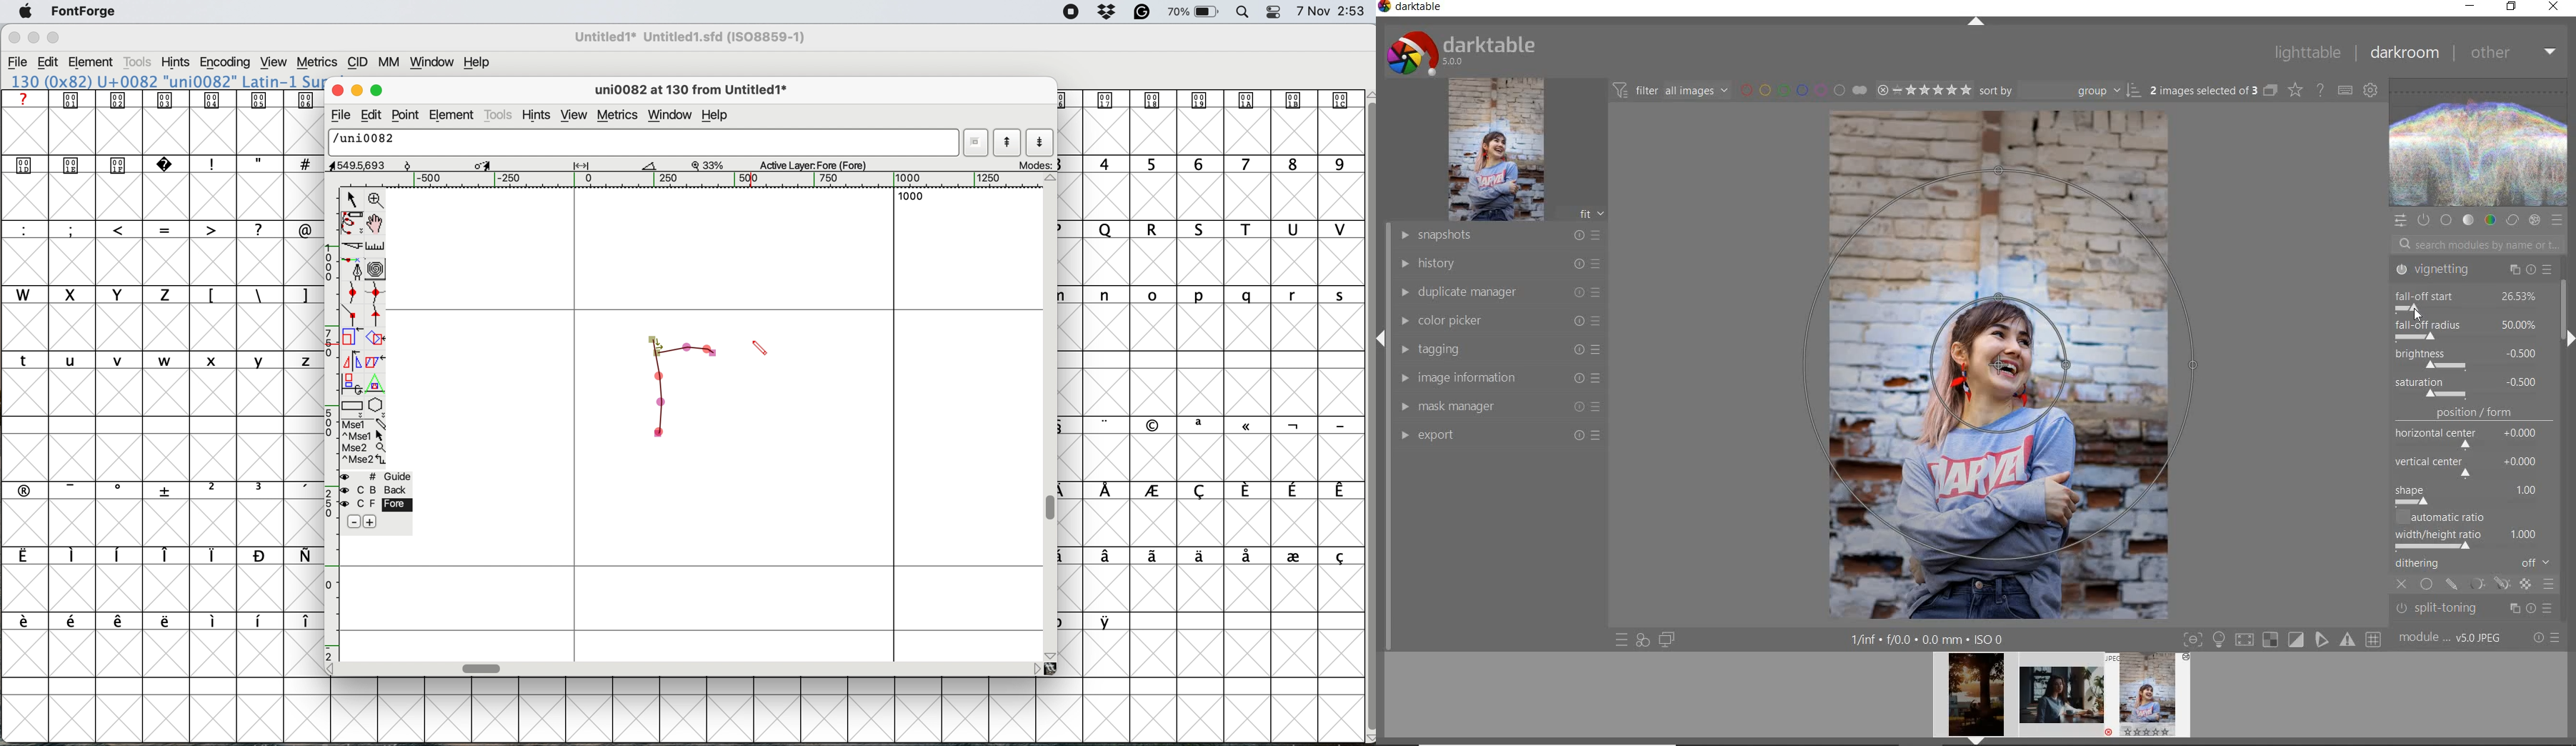 This screenshot has height=756, width=2576. What do you see at coordinates (22, 12) in the screenshot?
I see `system logo` at bounding box center [22, 12].